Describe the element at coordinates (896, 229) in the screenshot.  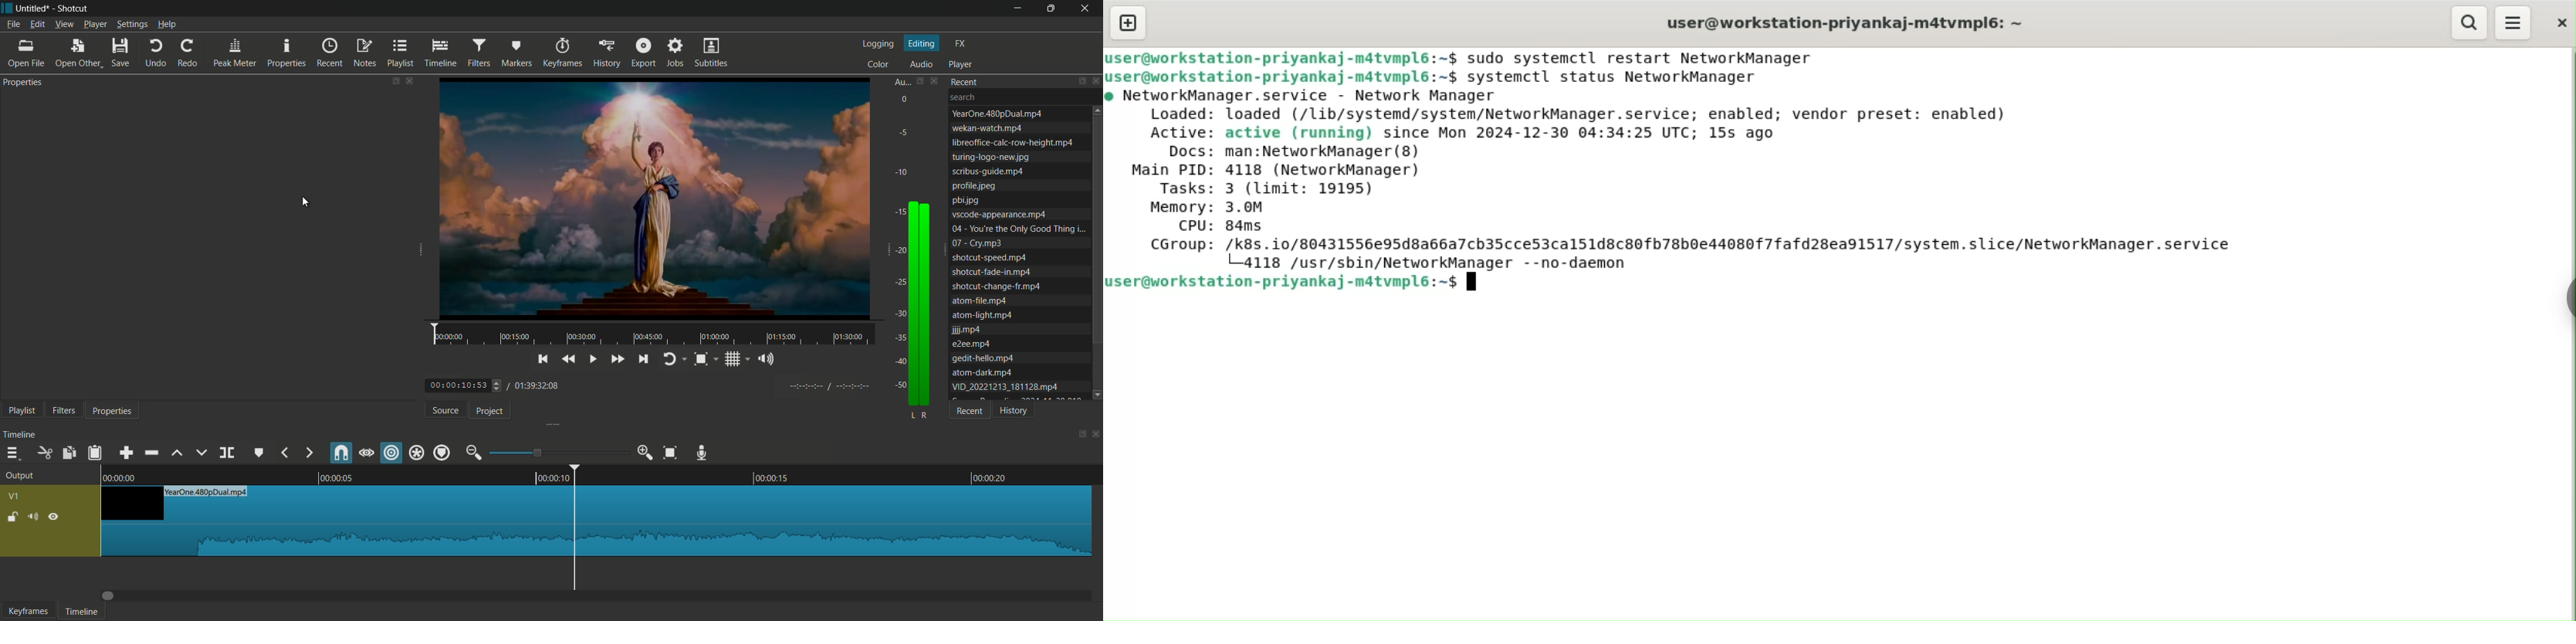
I see `scale` at that location.